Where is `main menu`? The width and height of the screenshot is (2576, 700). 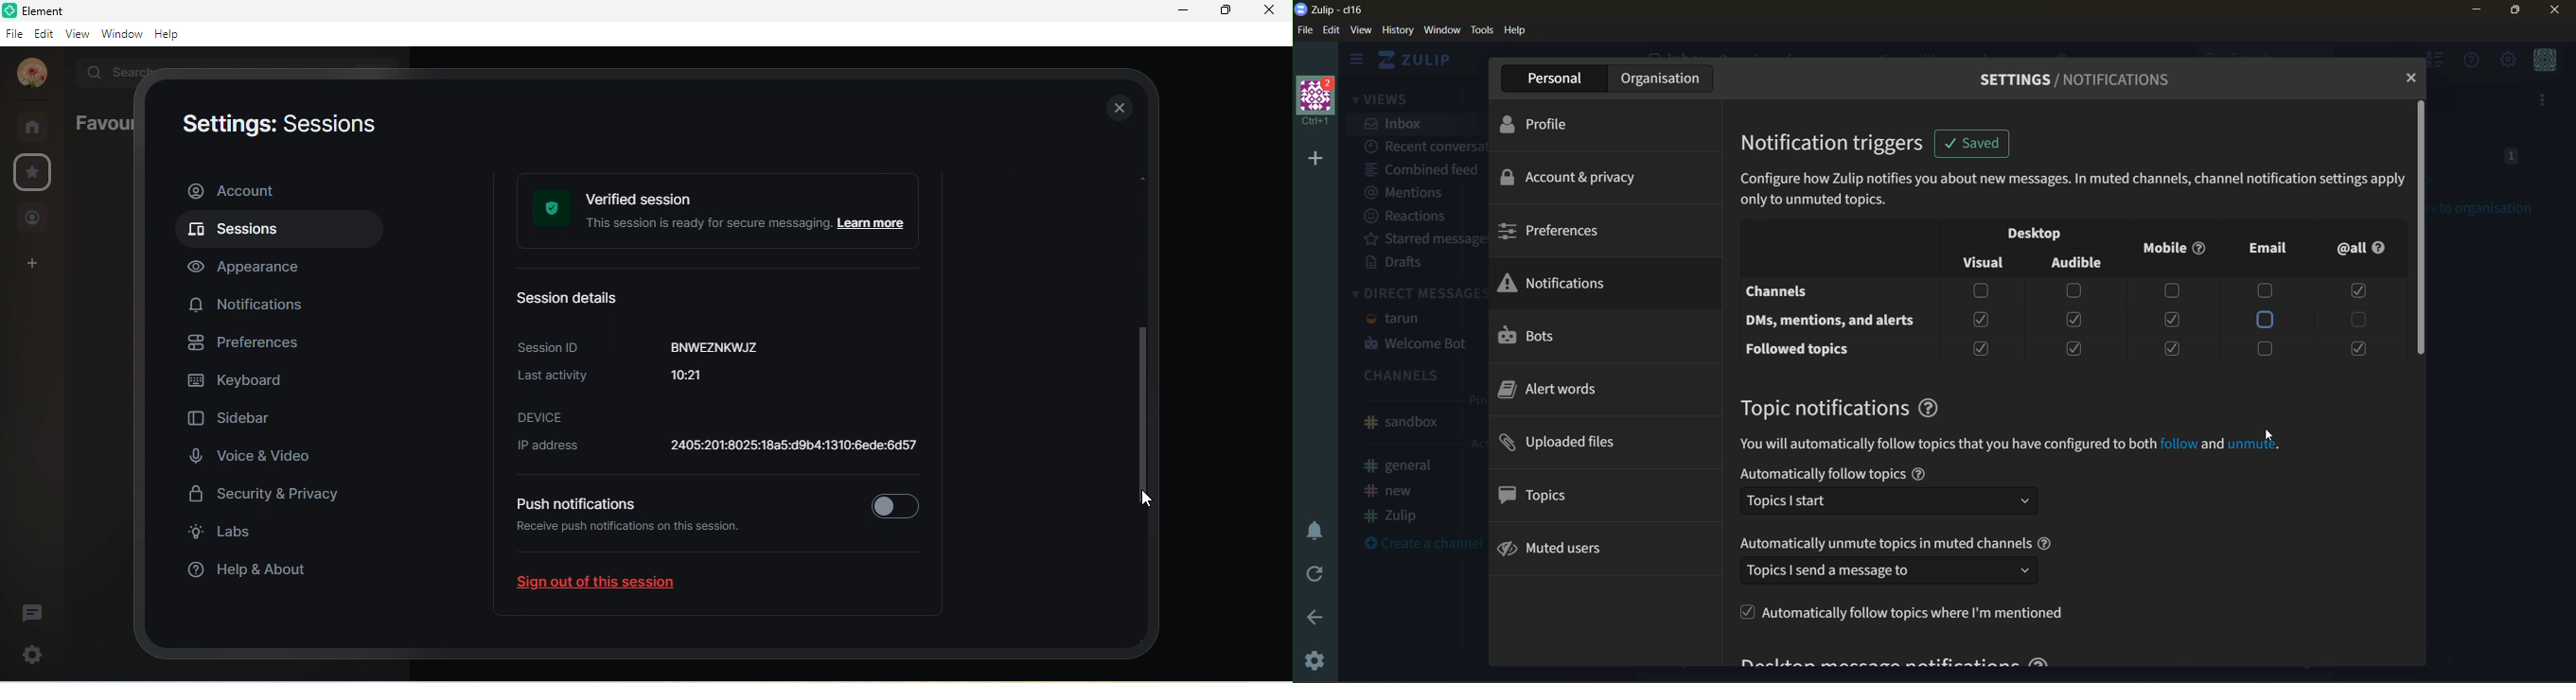
main menu is located at coordinates (2511, 59).